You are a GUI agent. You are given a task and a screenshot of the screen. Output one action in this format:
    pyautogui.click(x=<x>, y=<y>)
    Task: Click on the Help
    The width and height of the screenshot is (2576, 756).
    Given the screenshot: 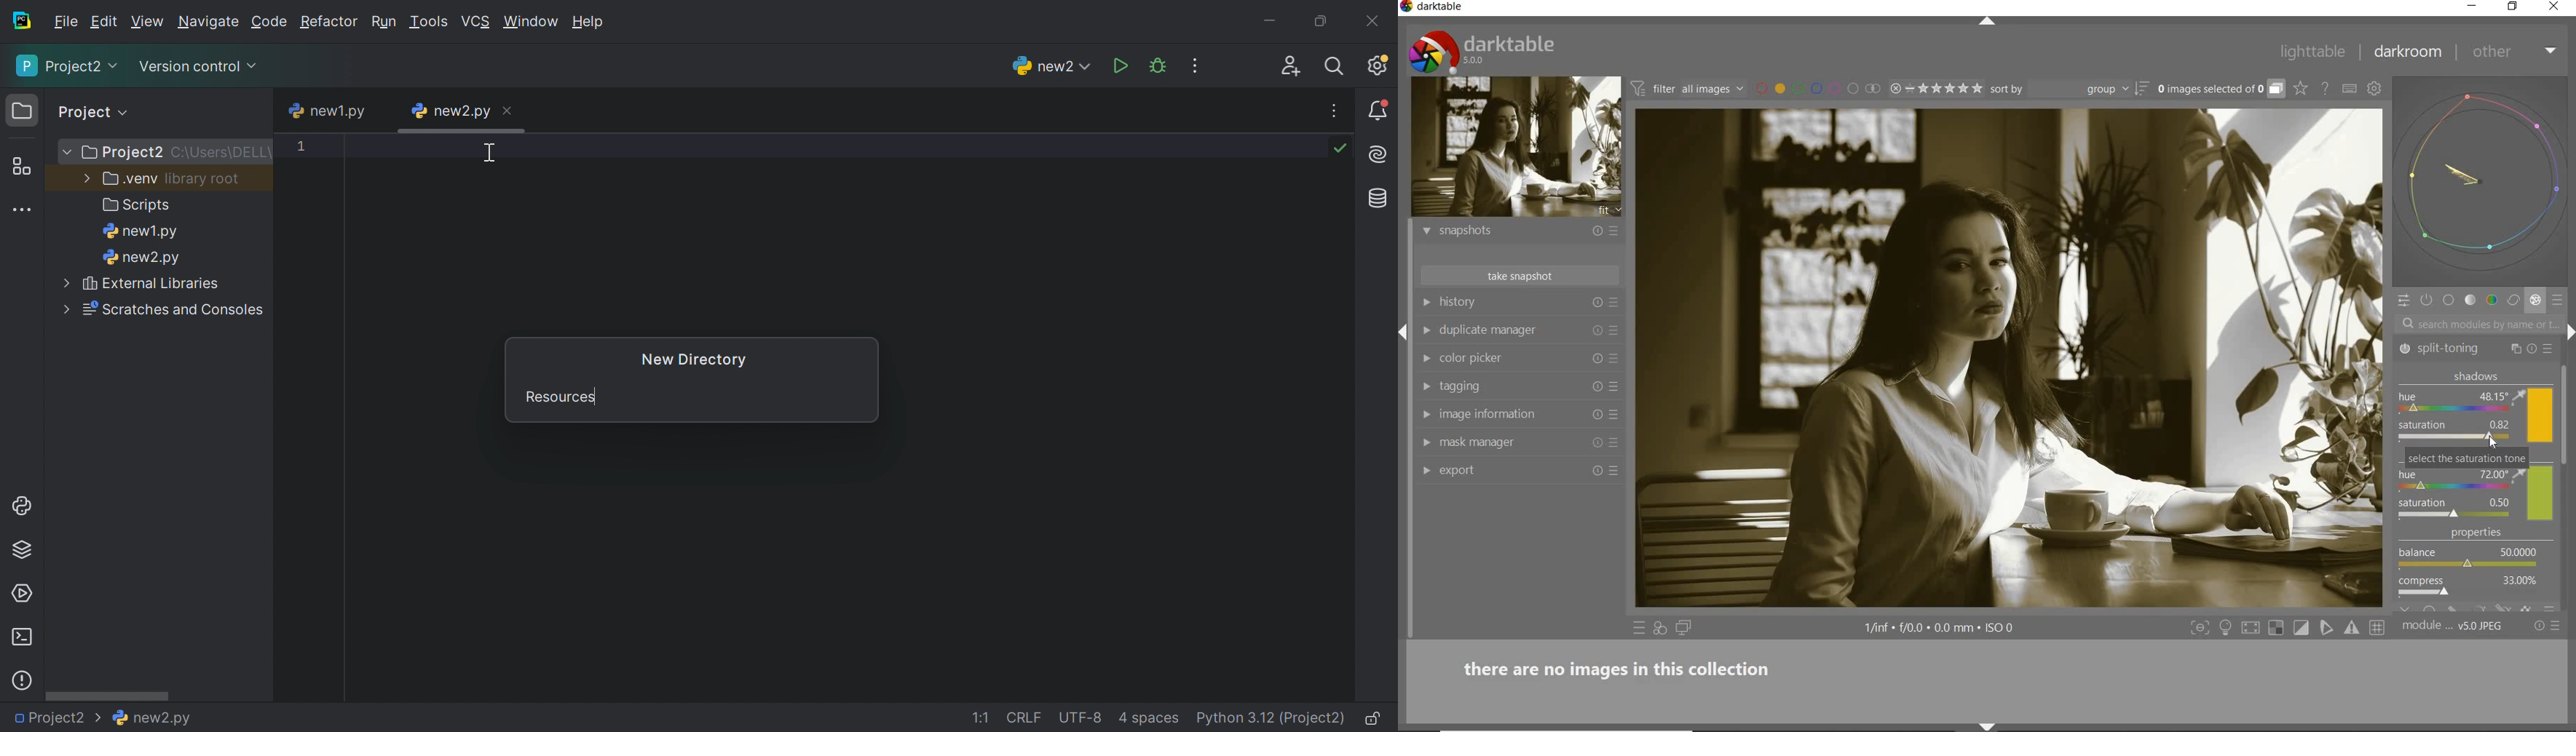 What is the action you would take?
    pyautogui.click(x=585, y=20)
    